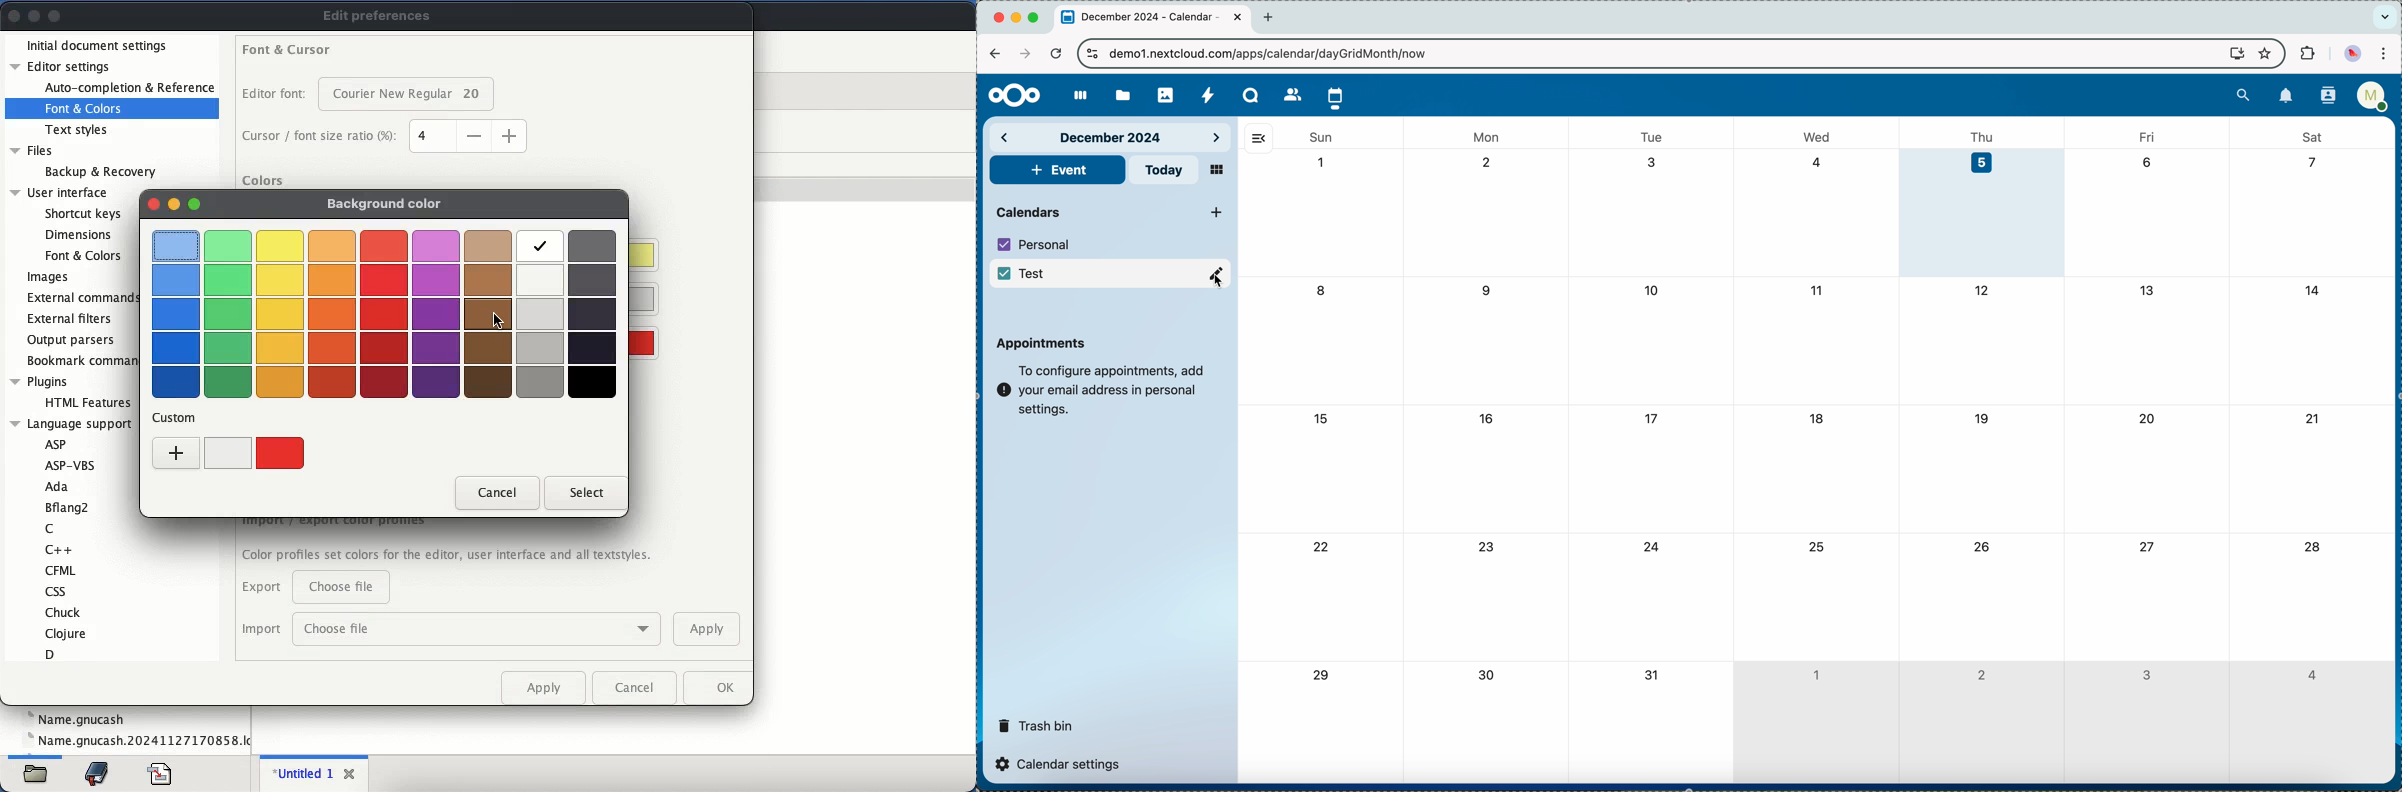  What do you see at coordinates (1321, 292) in the screenshot?
I see `8` at bounding box center [1321, 292].